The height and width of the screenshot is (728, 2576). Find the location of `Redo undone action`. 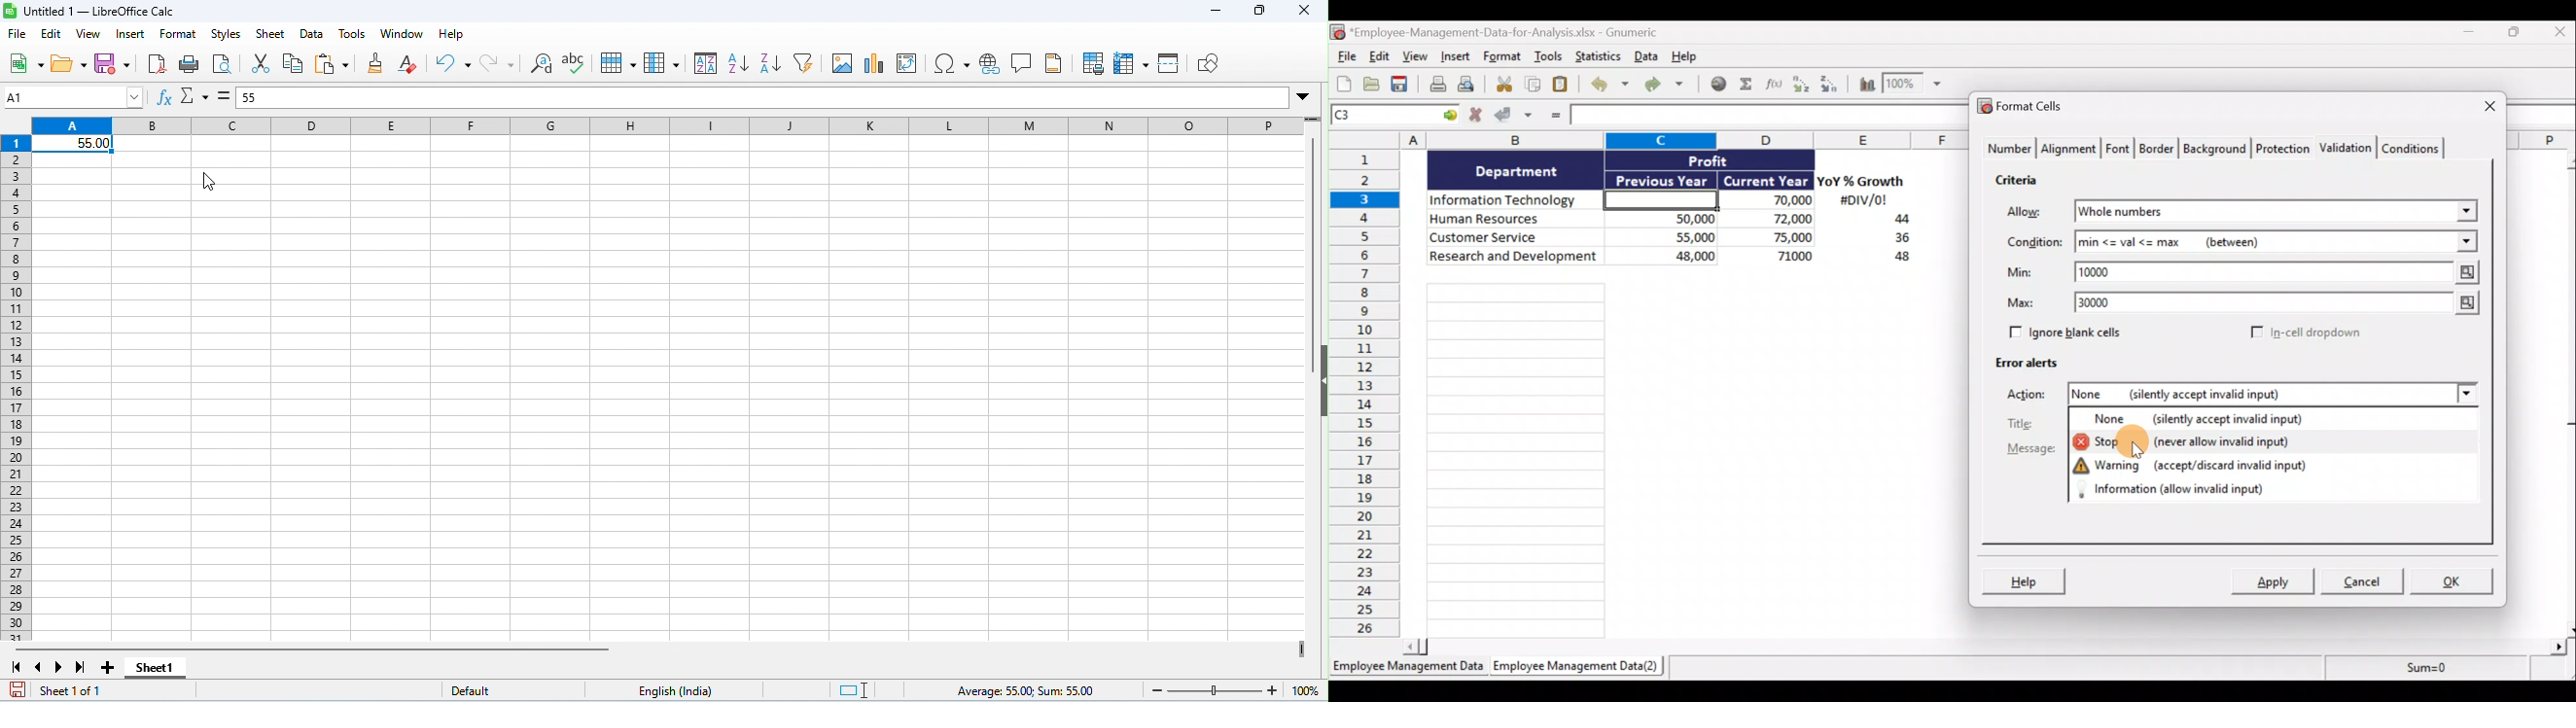

Redo undone action is located at coordinates (1670, 84).